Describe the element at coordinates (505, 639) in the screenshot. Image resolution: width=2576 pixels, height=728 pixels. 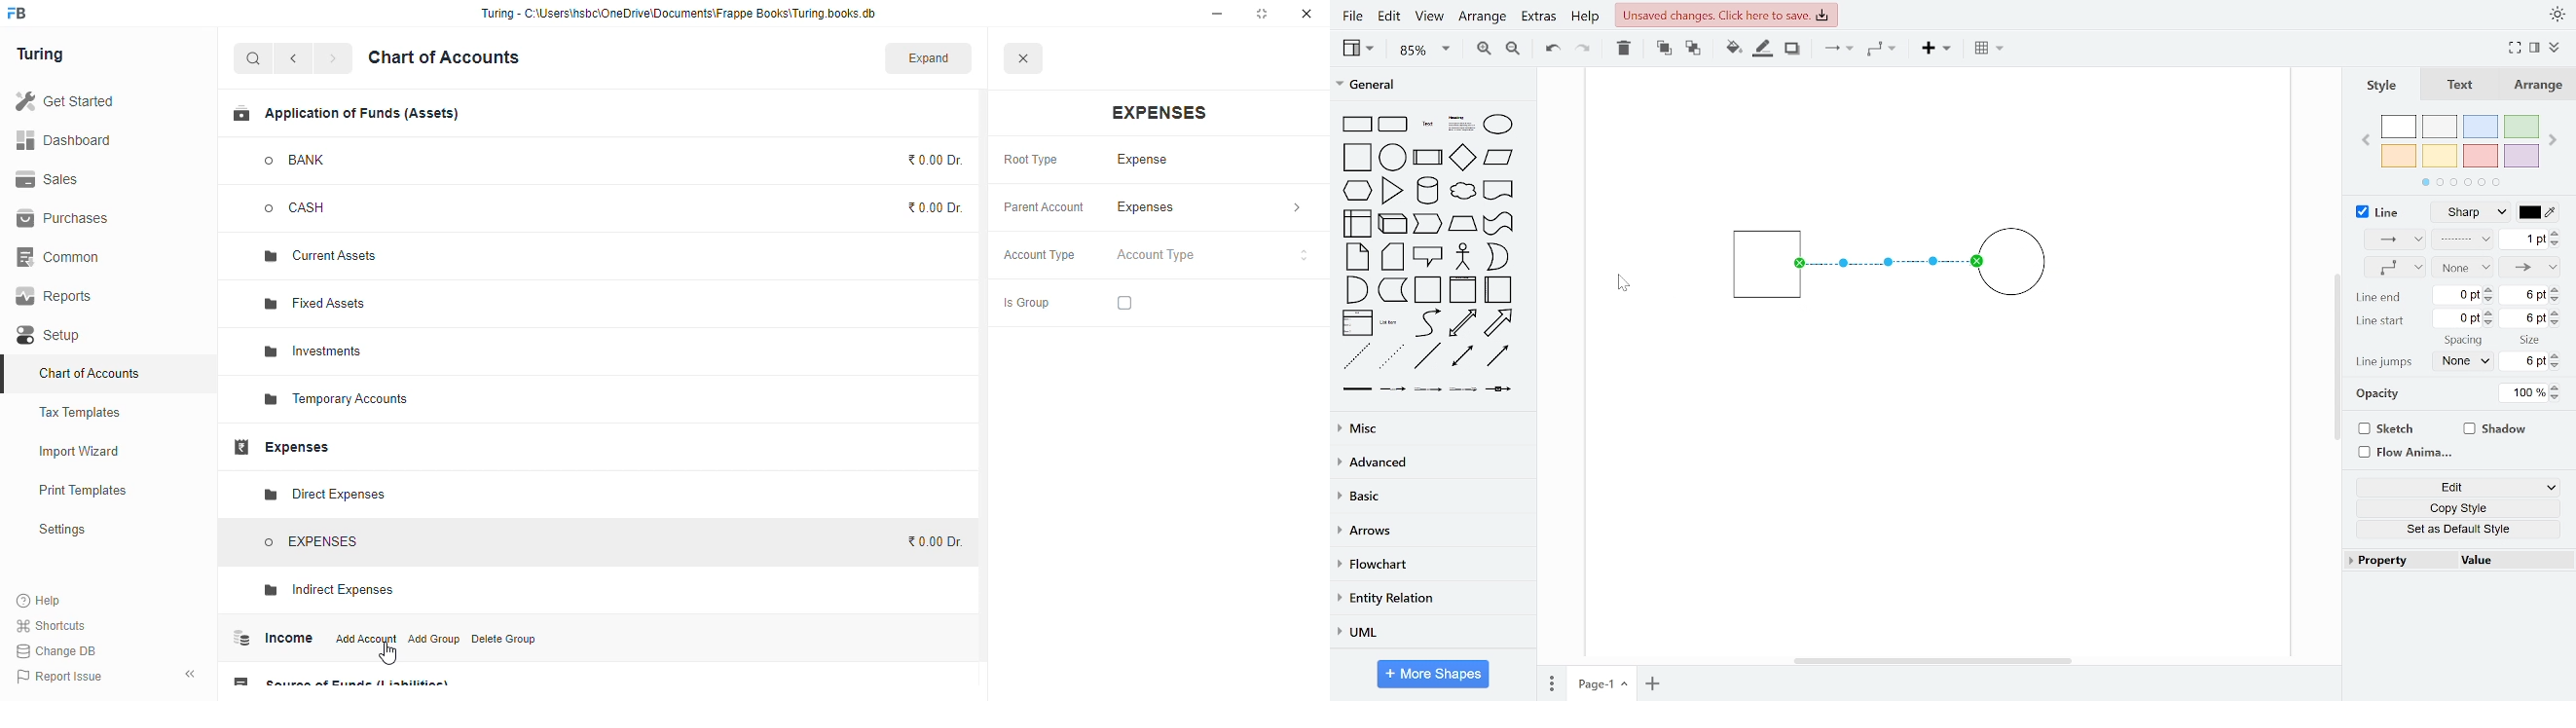
I see `delete group` at that location.